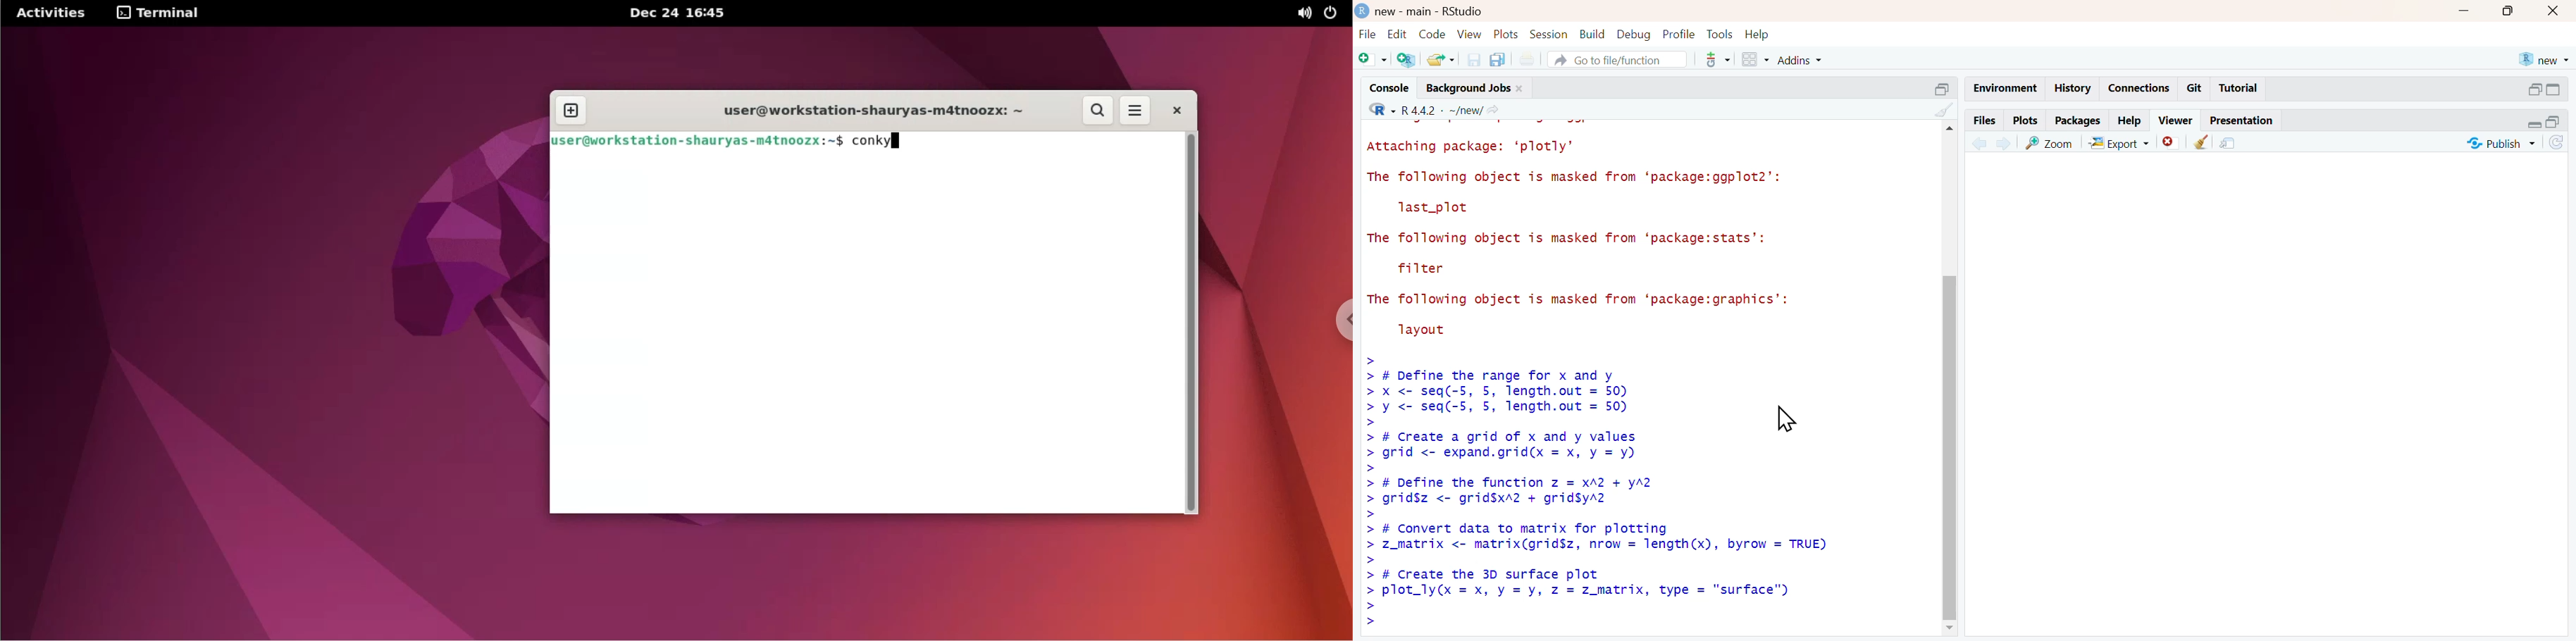  What do you see at coordinates (1618, 61) in the screenshot?
I see `go to file/function` at bounding box center [1618, 61].